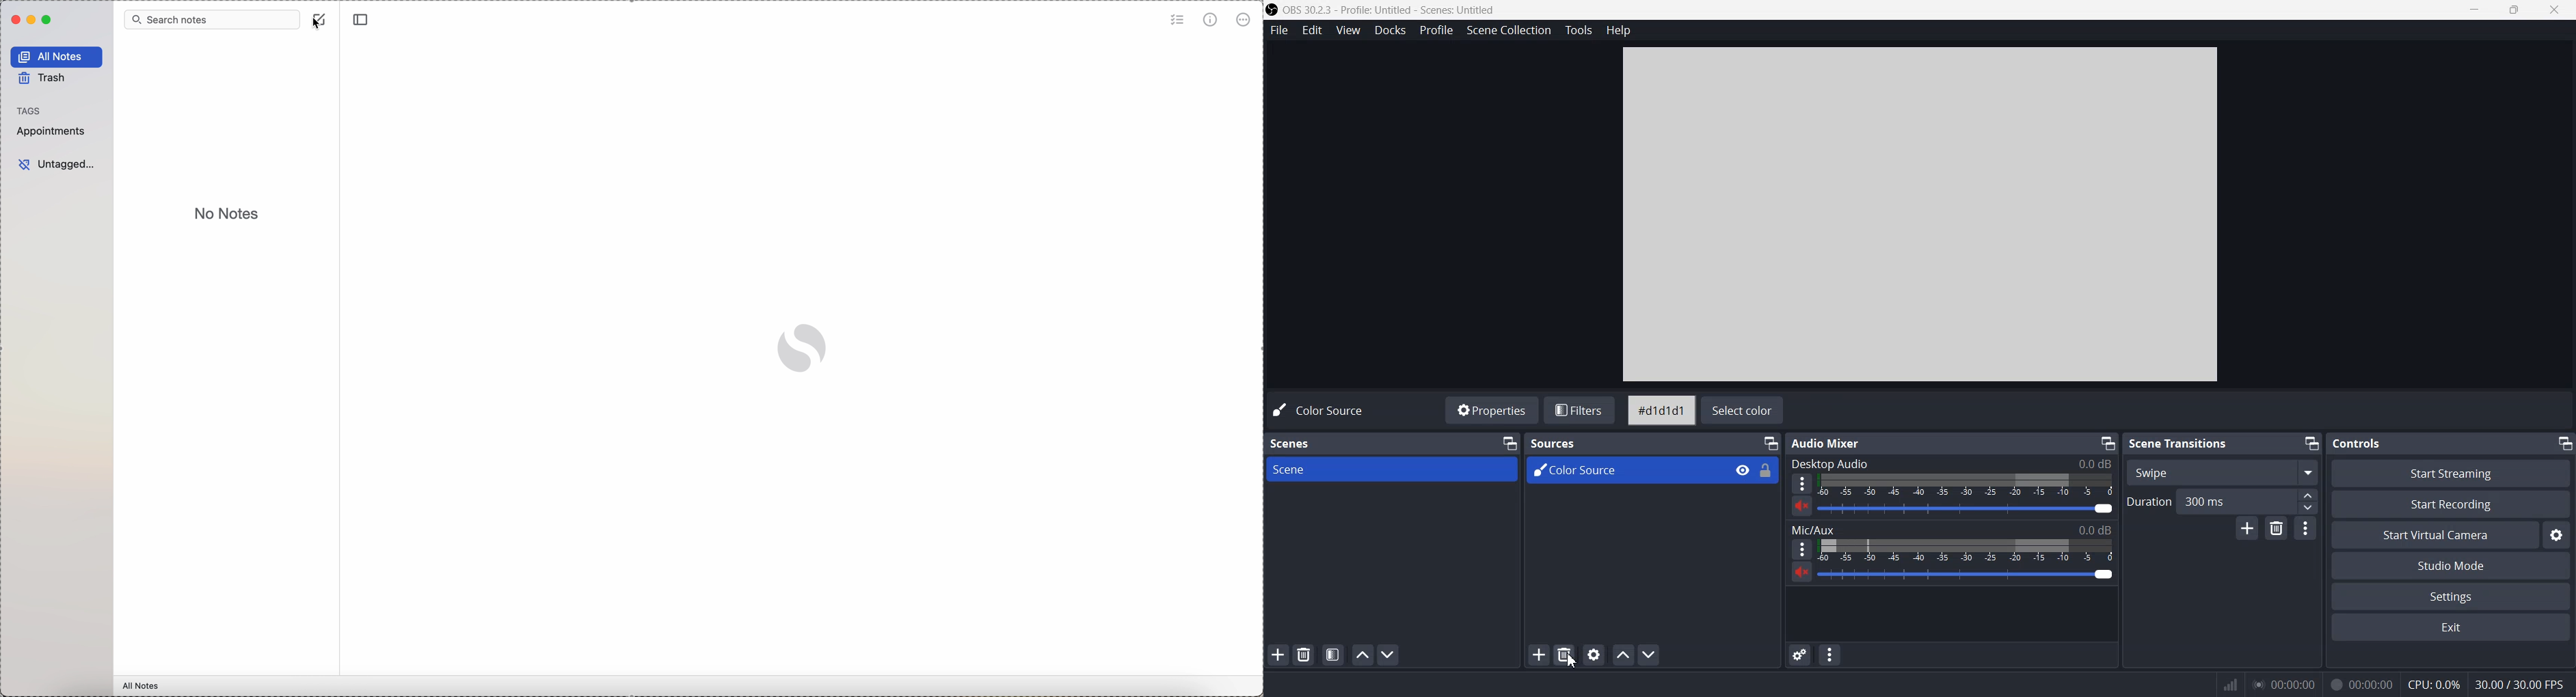 This screenshot has height=700, width=2576. I want to click on Preview Mode, so click(1917, 214).